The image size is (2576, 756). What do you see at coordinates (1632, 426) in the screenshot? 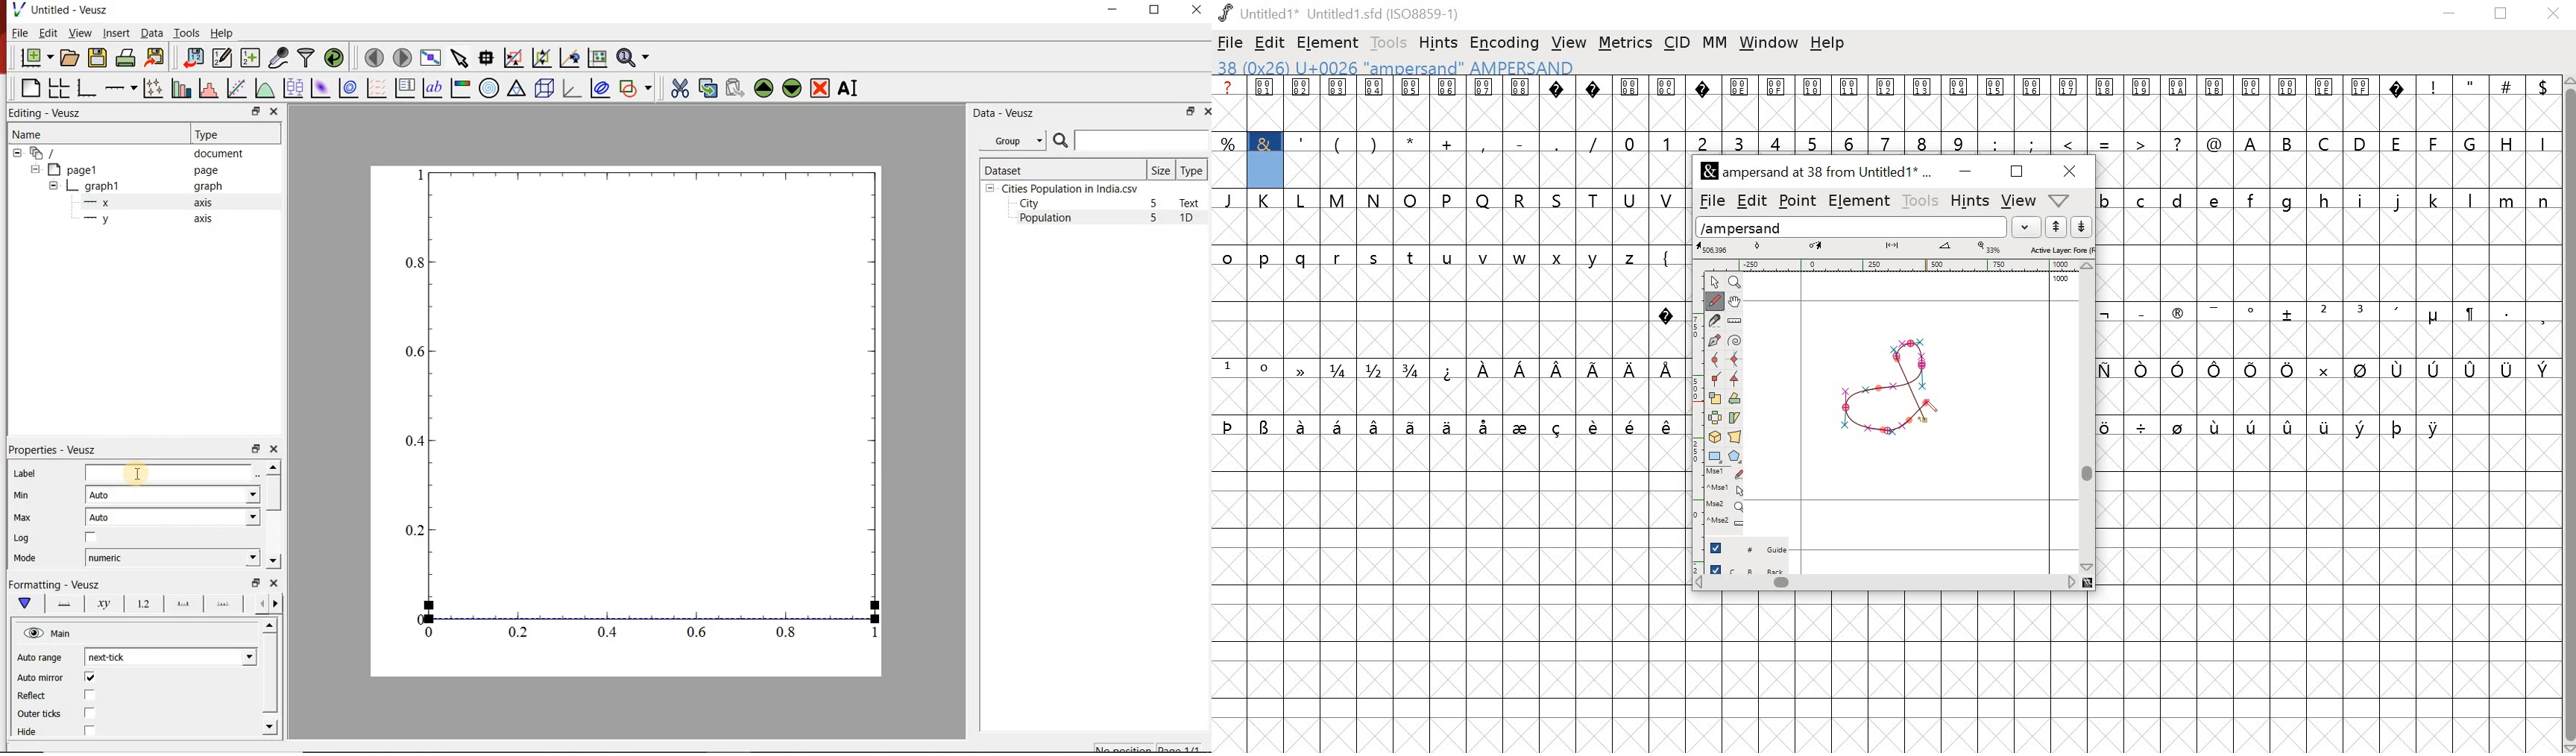
I see `symbol` at bounding box center [1632, 426].